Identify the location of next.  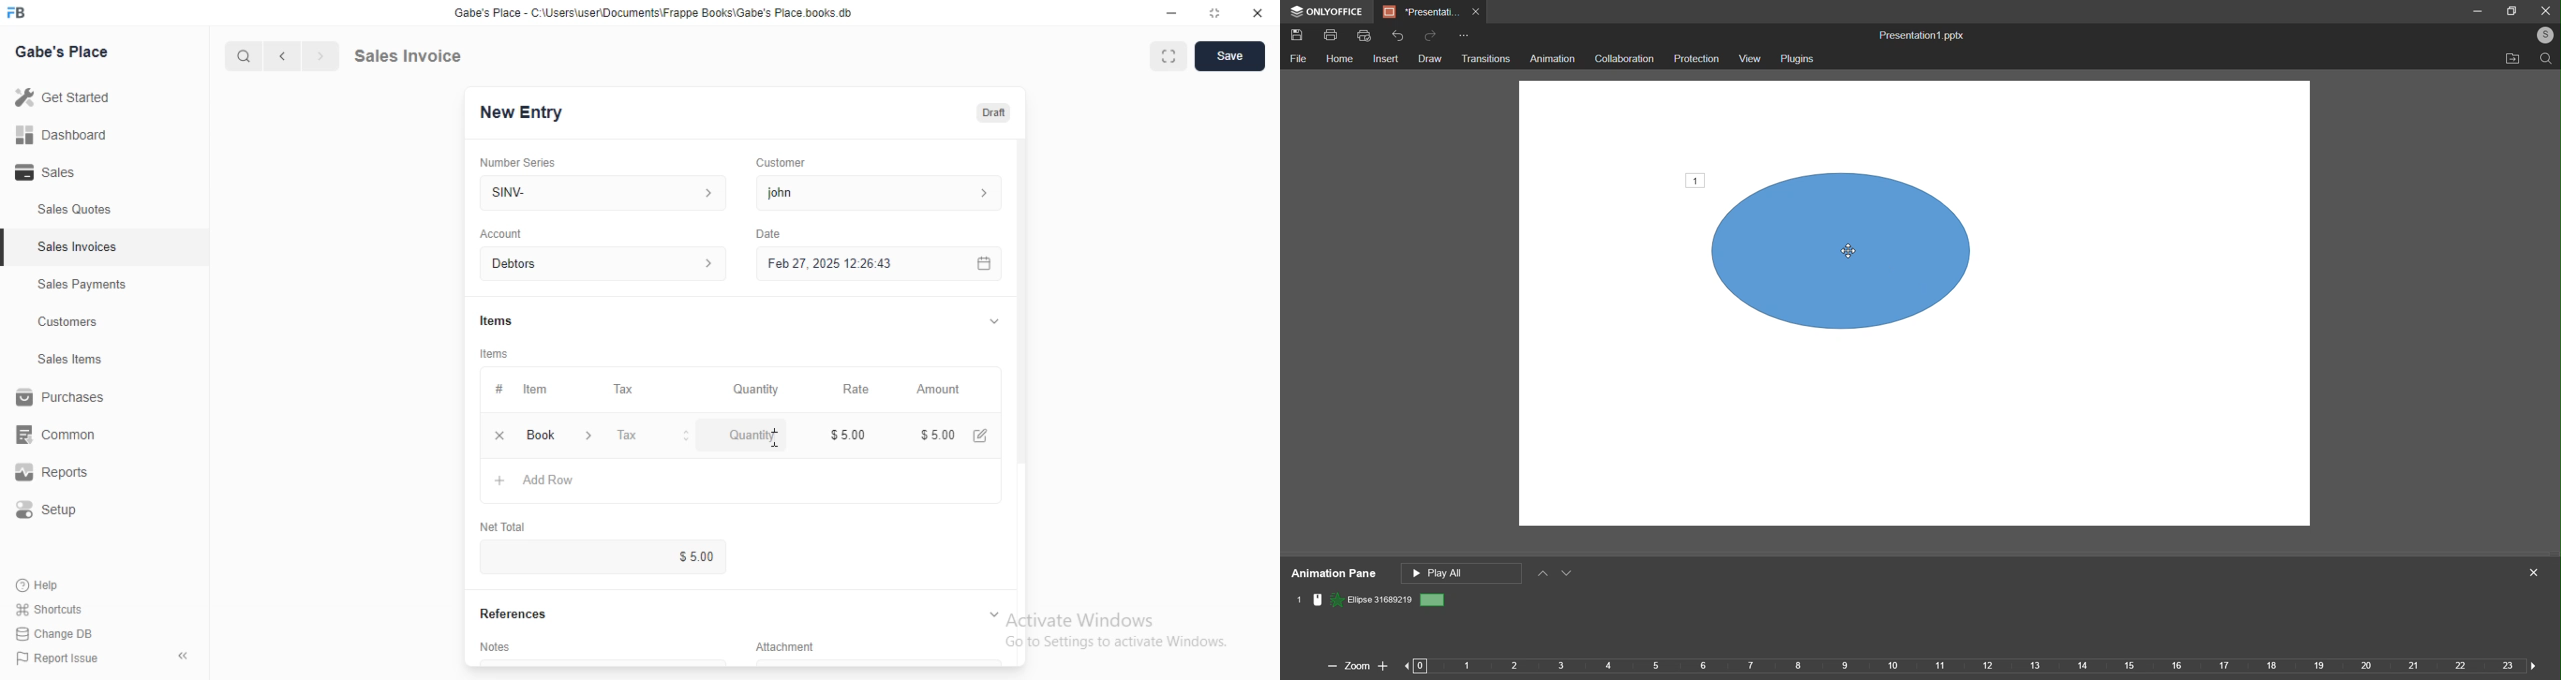
(2530, 664).